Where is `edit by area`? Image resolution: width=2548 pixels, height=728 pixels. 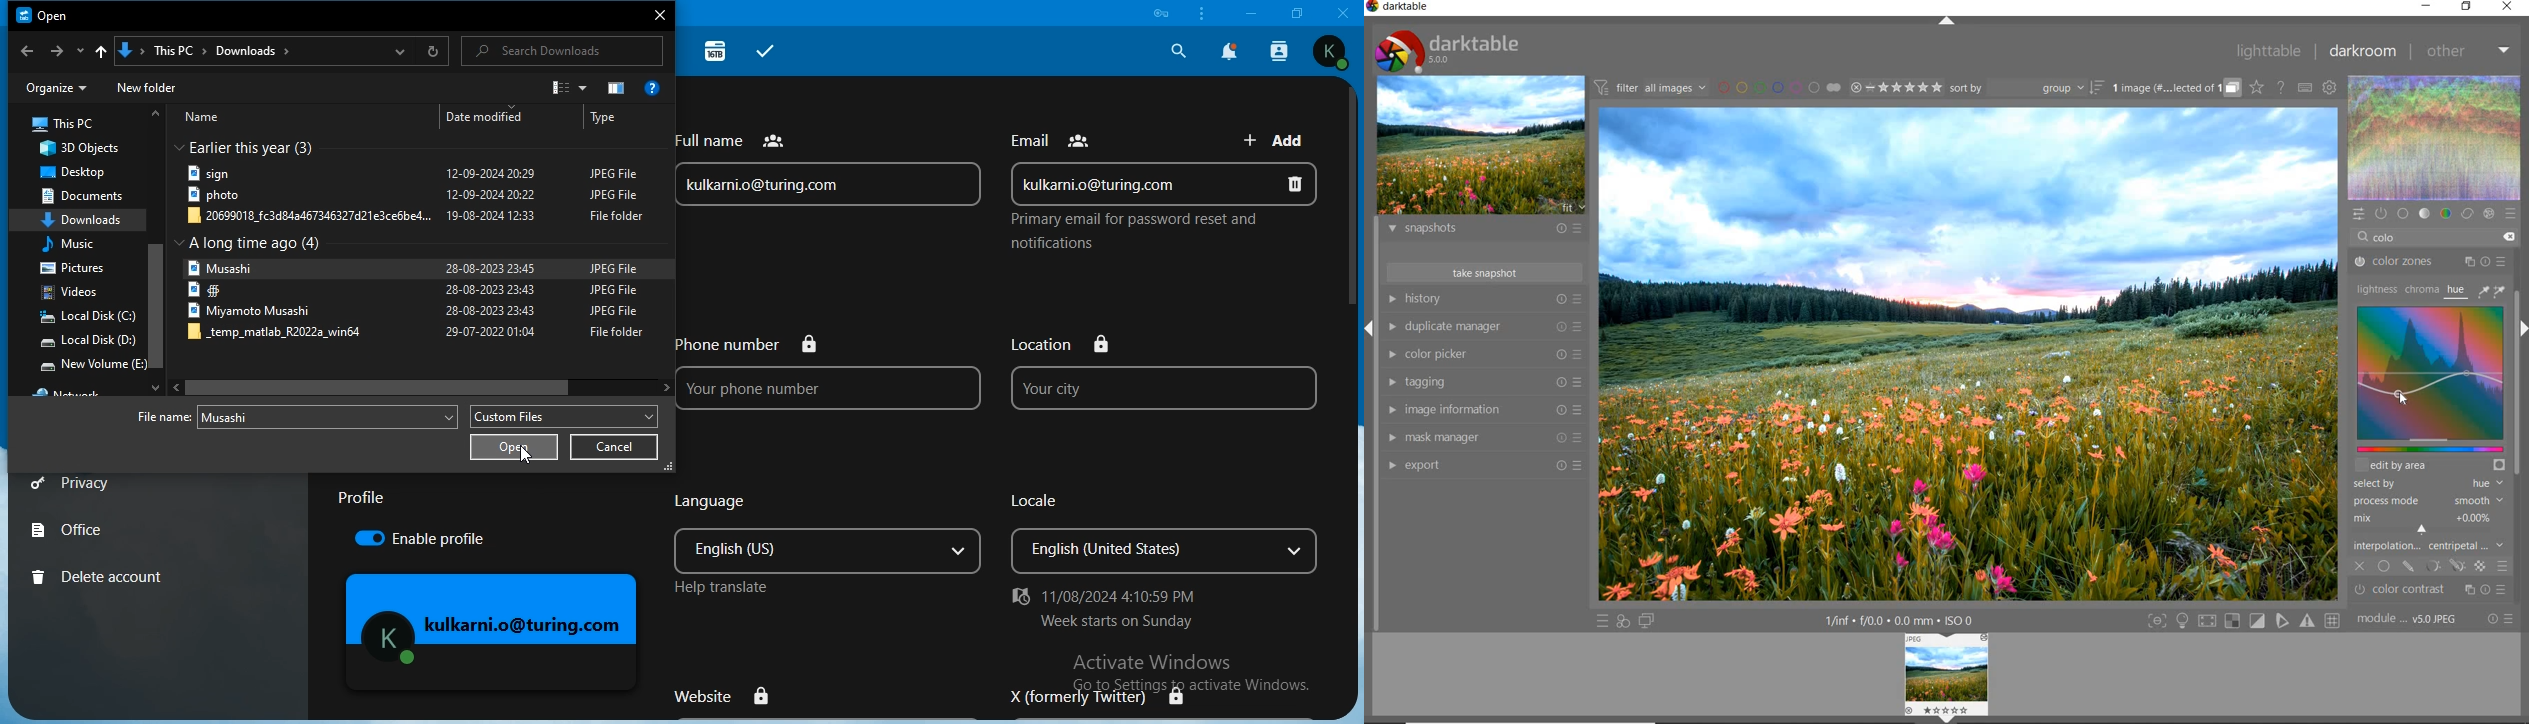 edit by area is located at coordinates (2430, 465).